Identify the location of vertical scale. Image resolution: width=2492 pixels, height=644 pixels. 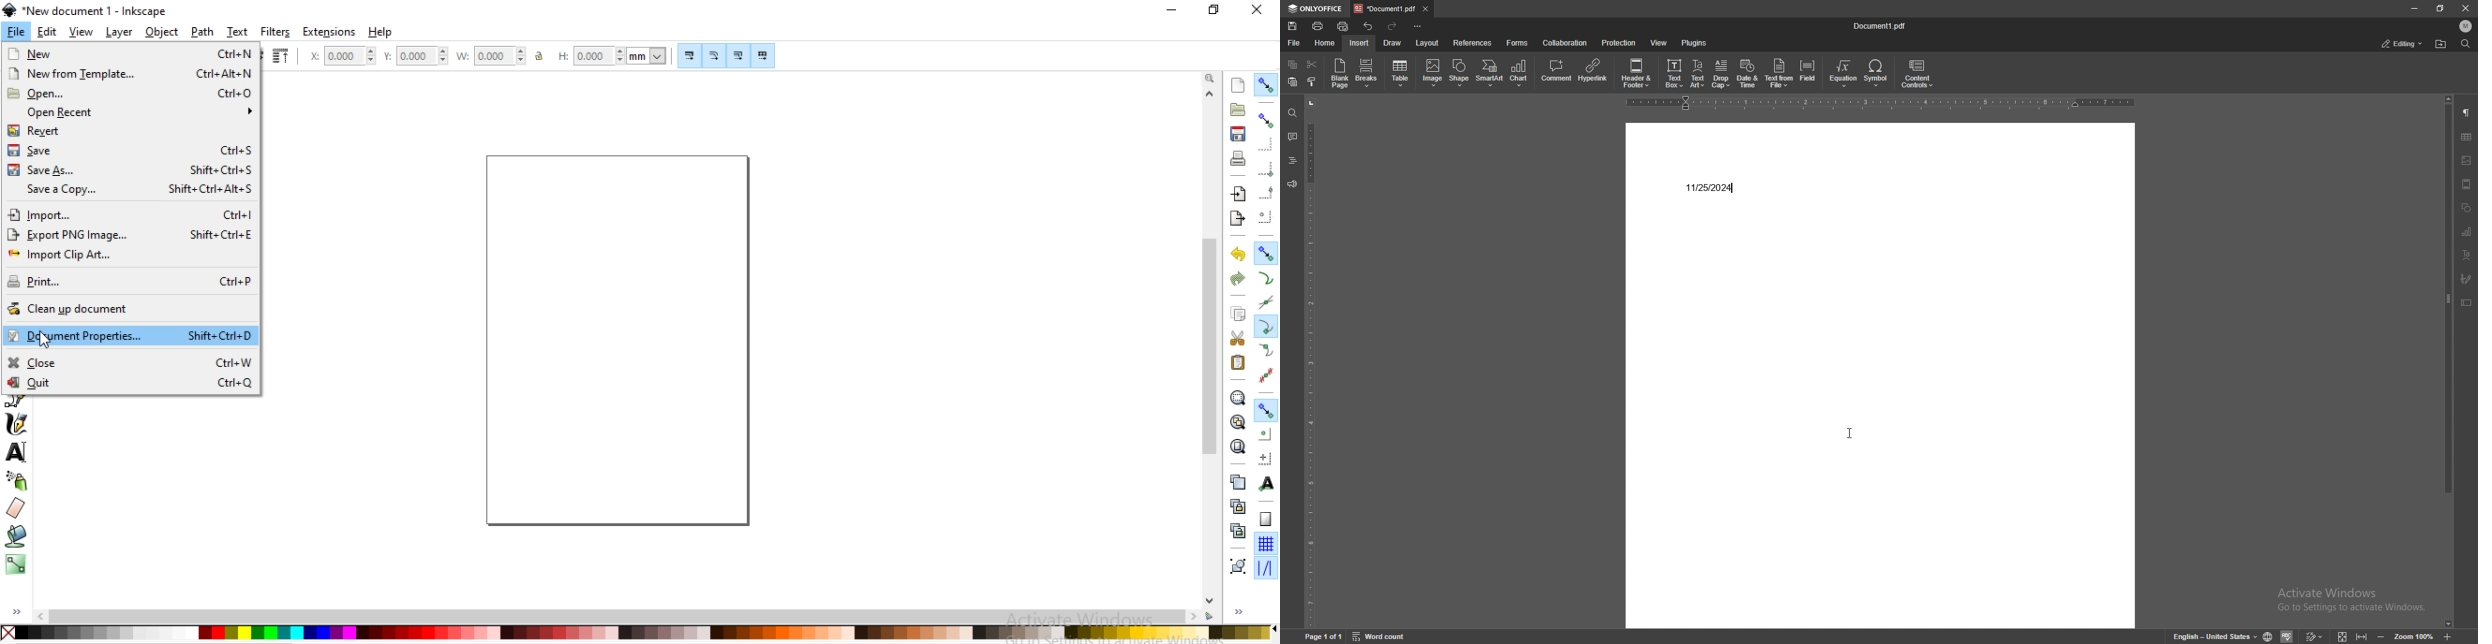
(1312, 363).